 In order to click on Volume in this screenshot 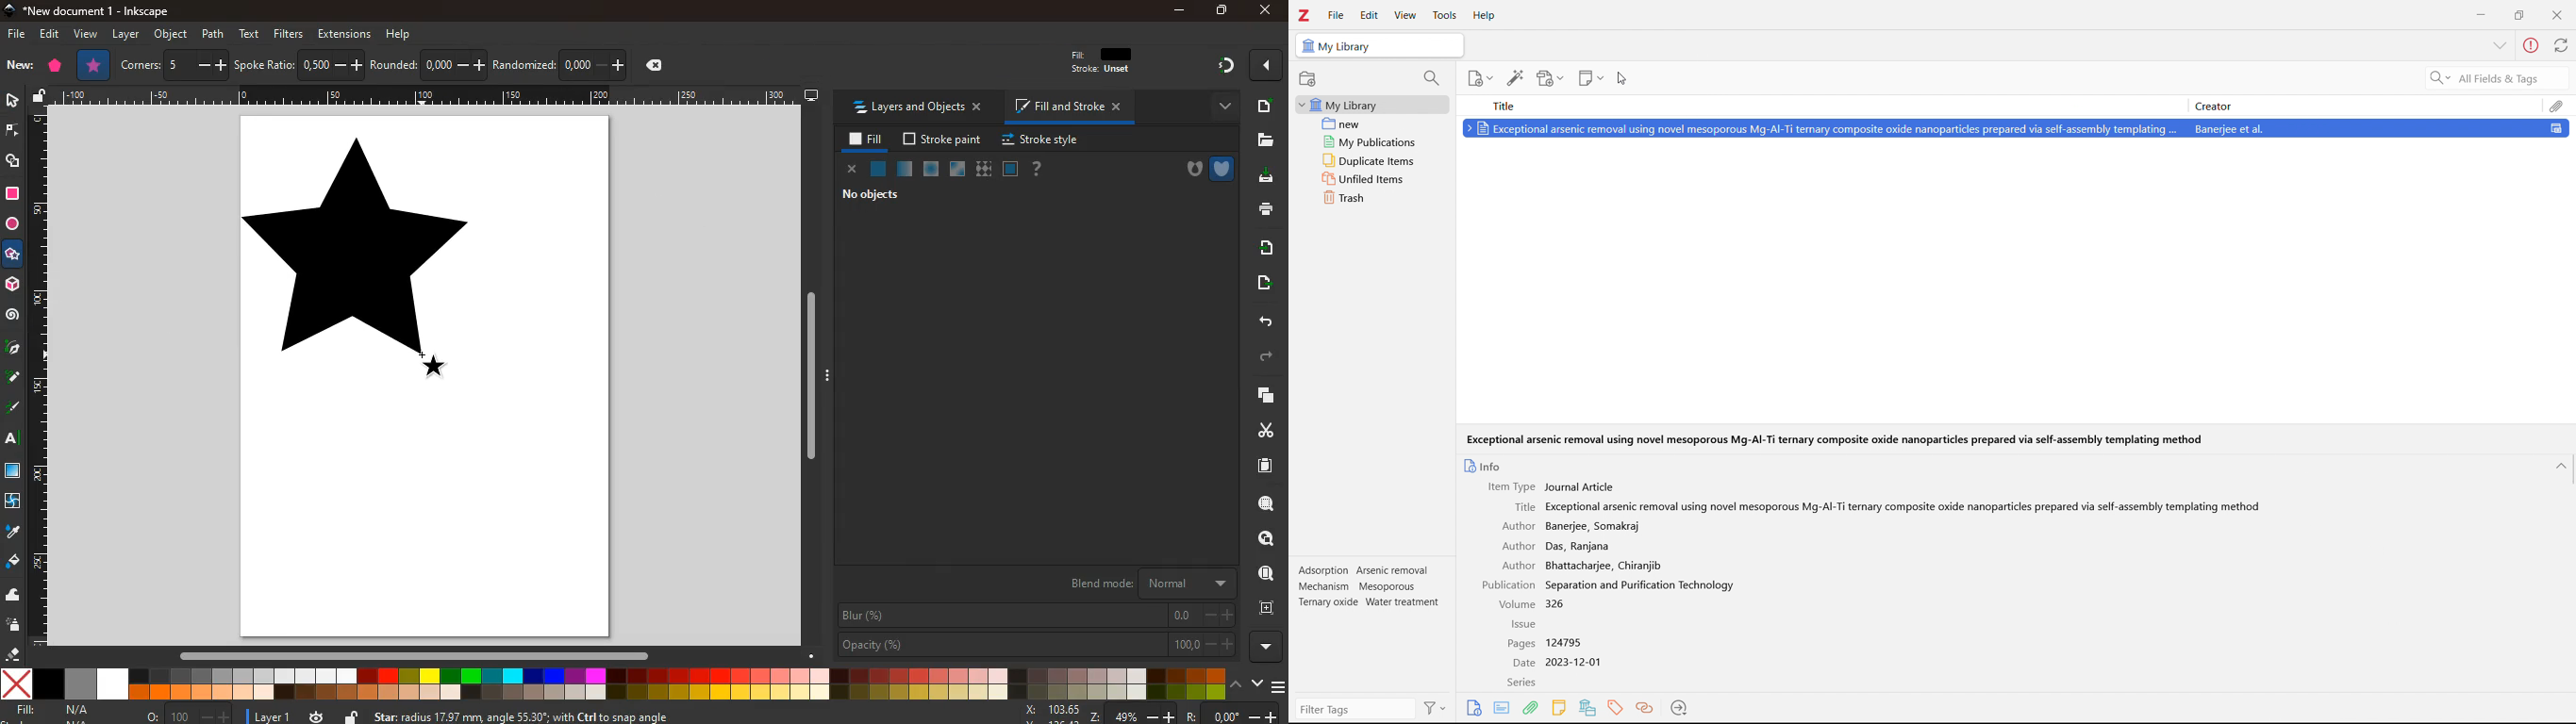, I will do `click(1513, 605)`.